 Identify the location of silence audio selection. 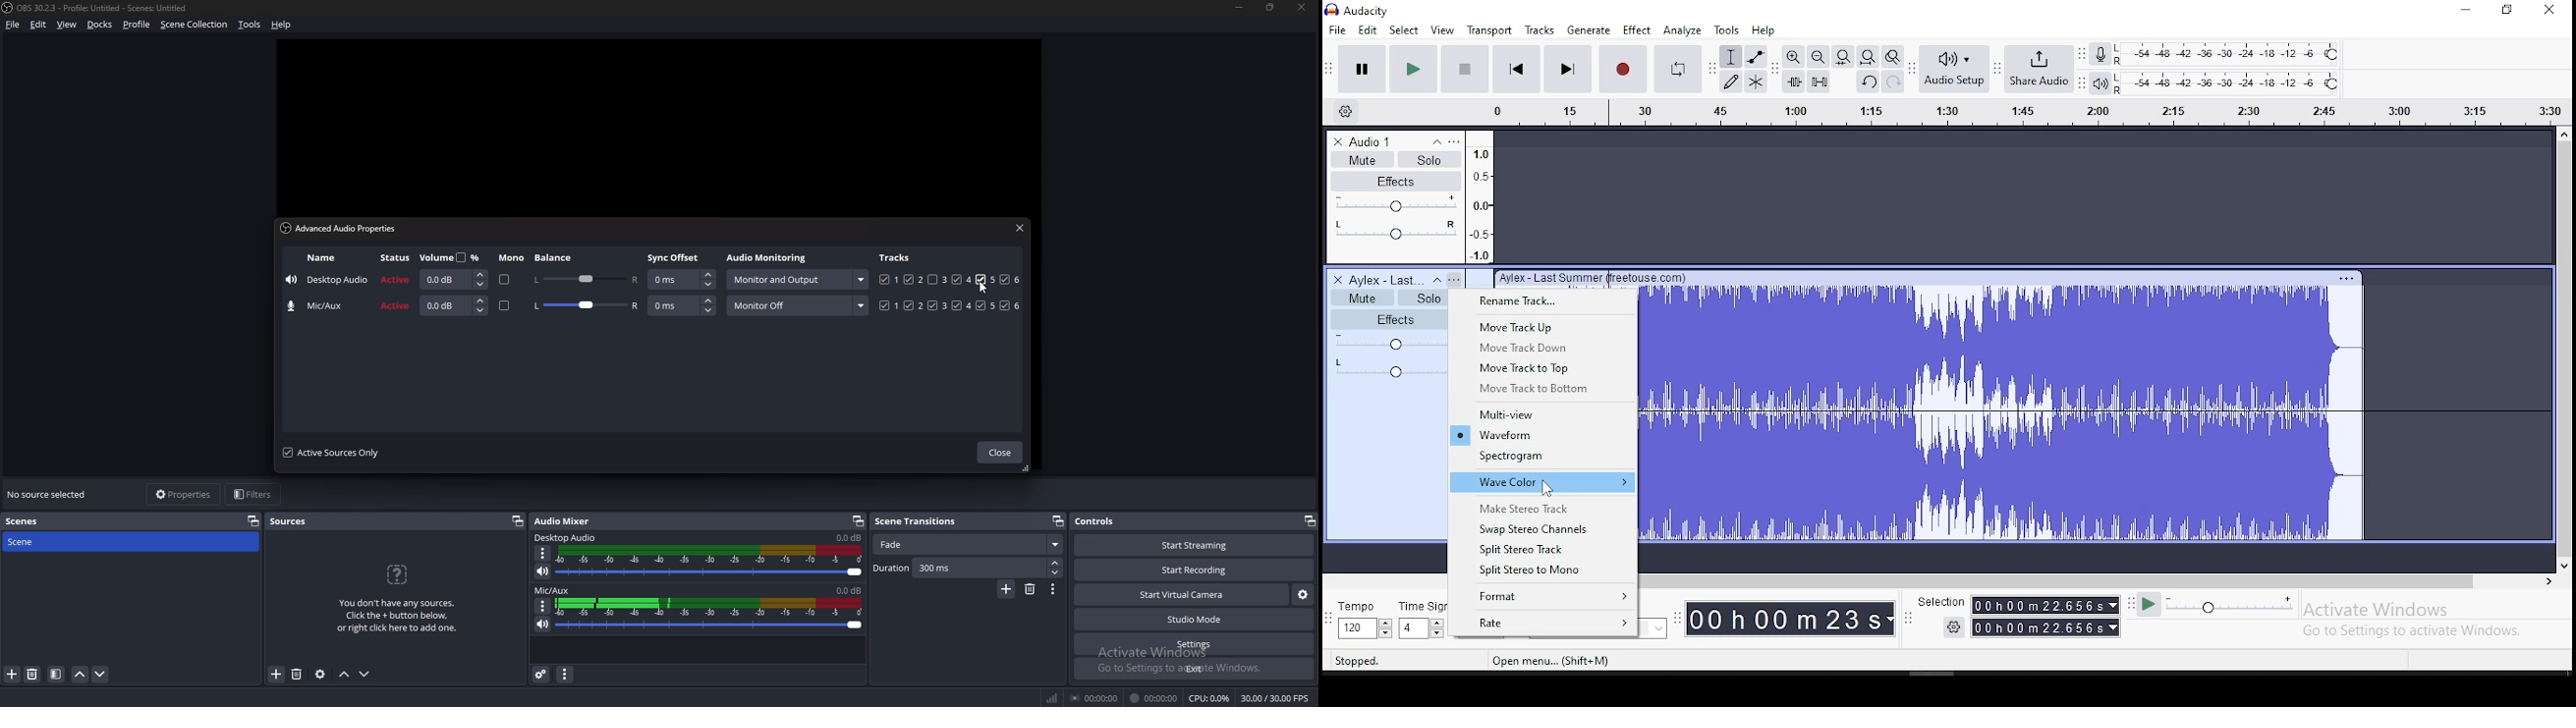
(1819, 81).